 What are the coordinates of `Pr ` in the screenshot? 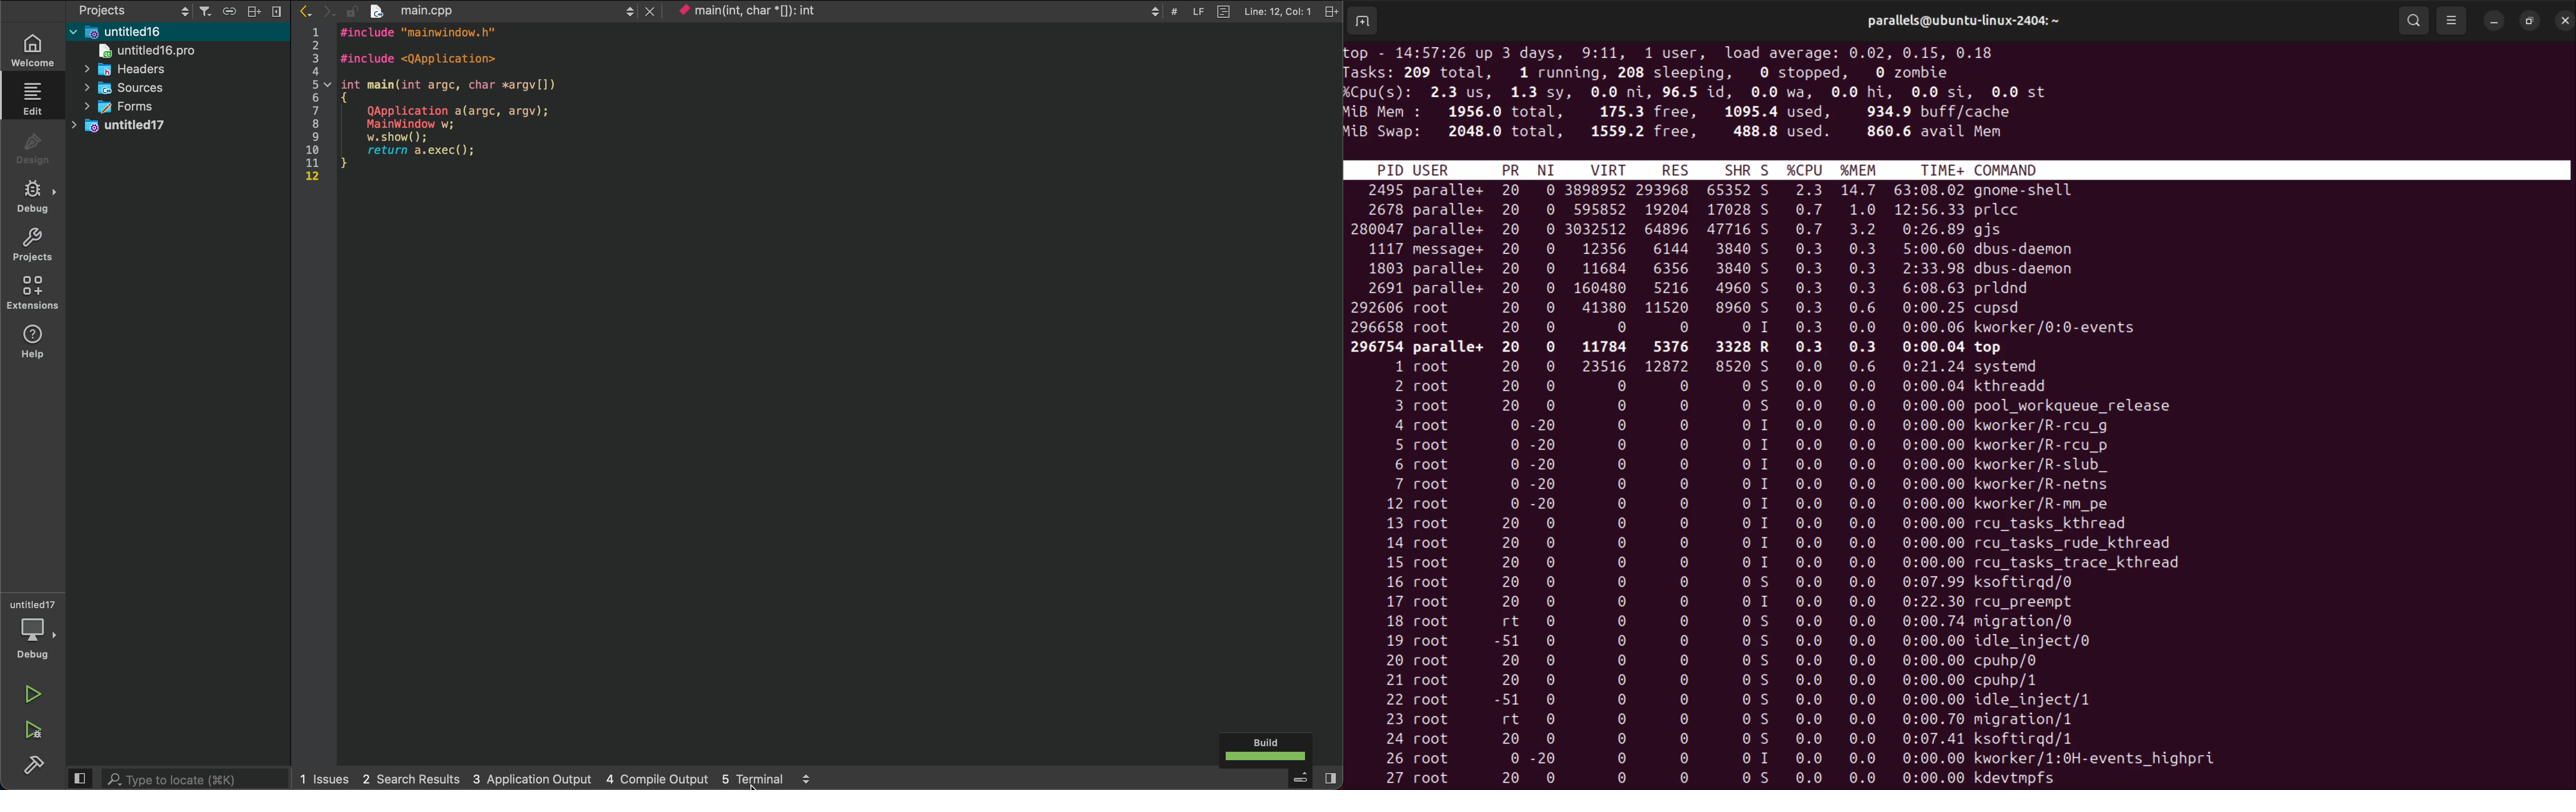 It's located at (1512, 168).